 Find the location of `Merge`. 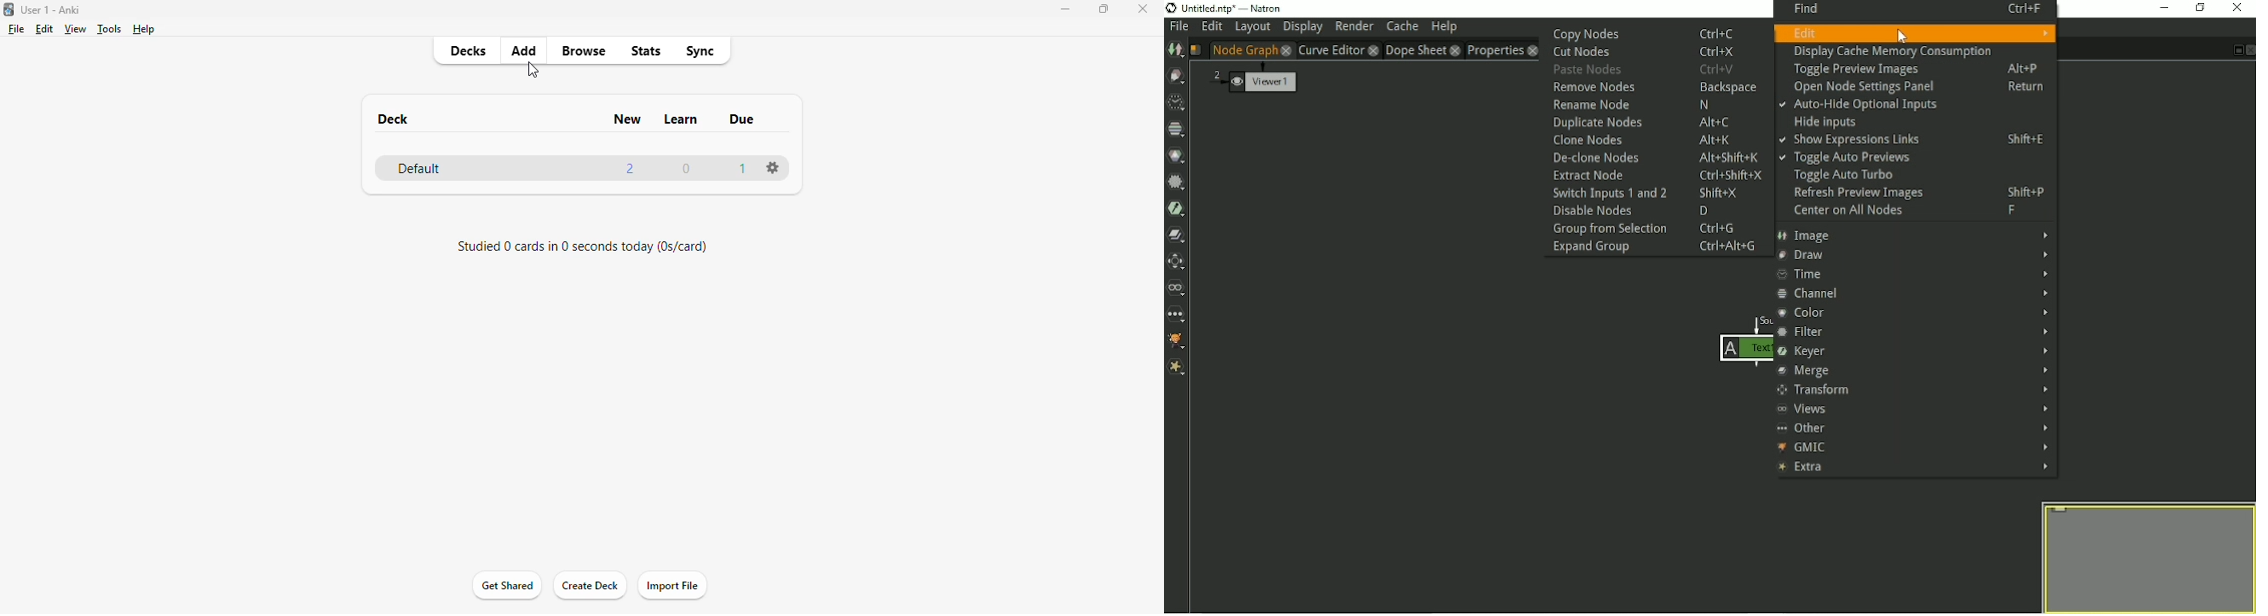

Merge is located at coordinates (1177, 236).